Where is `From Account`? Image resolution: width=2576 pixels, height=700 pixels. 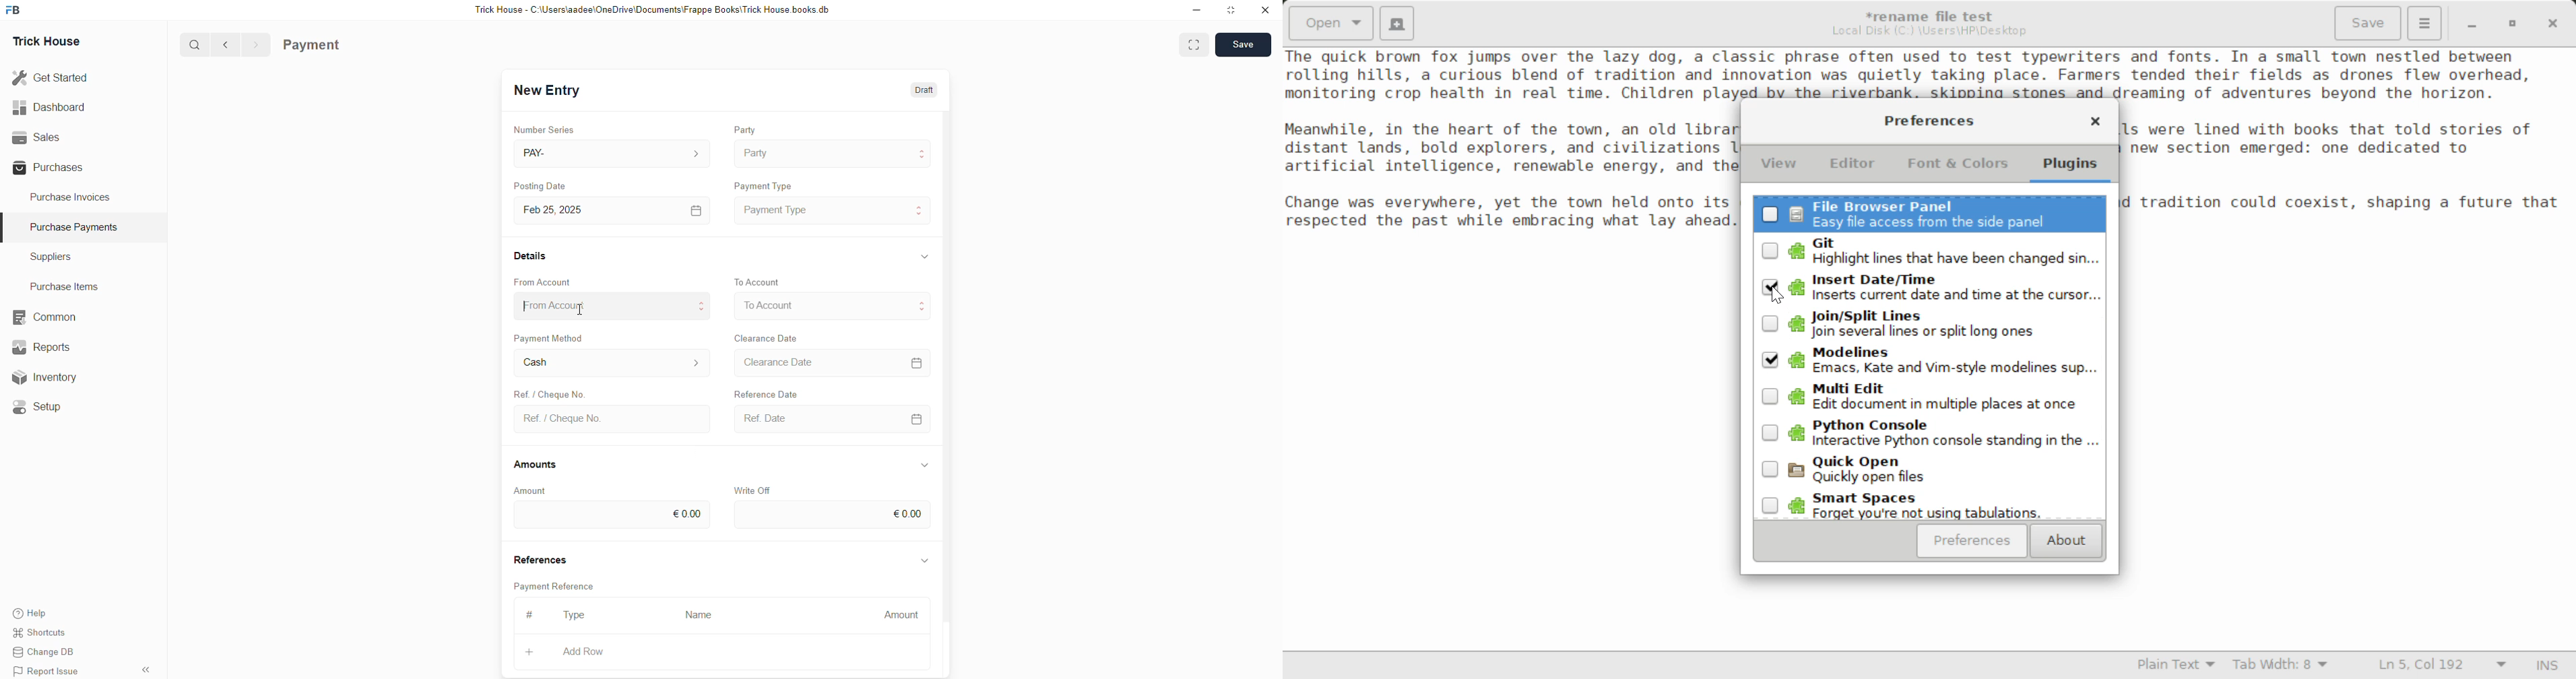 From Account is located at coordinates (561, 307).